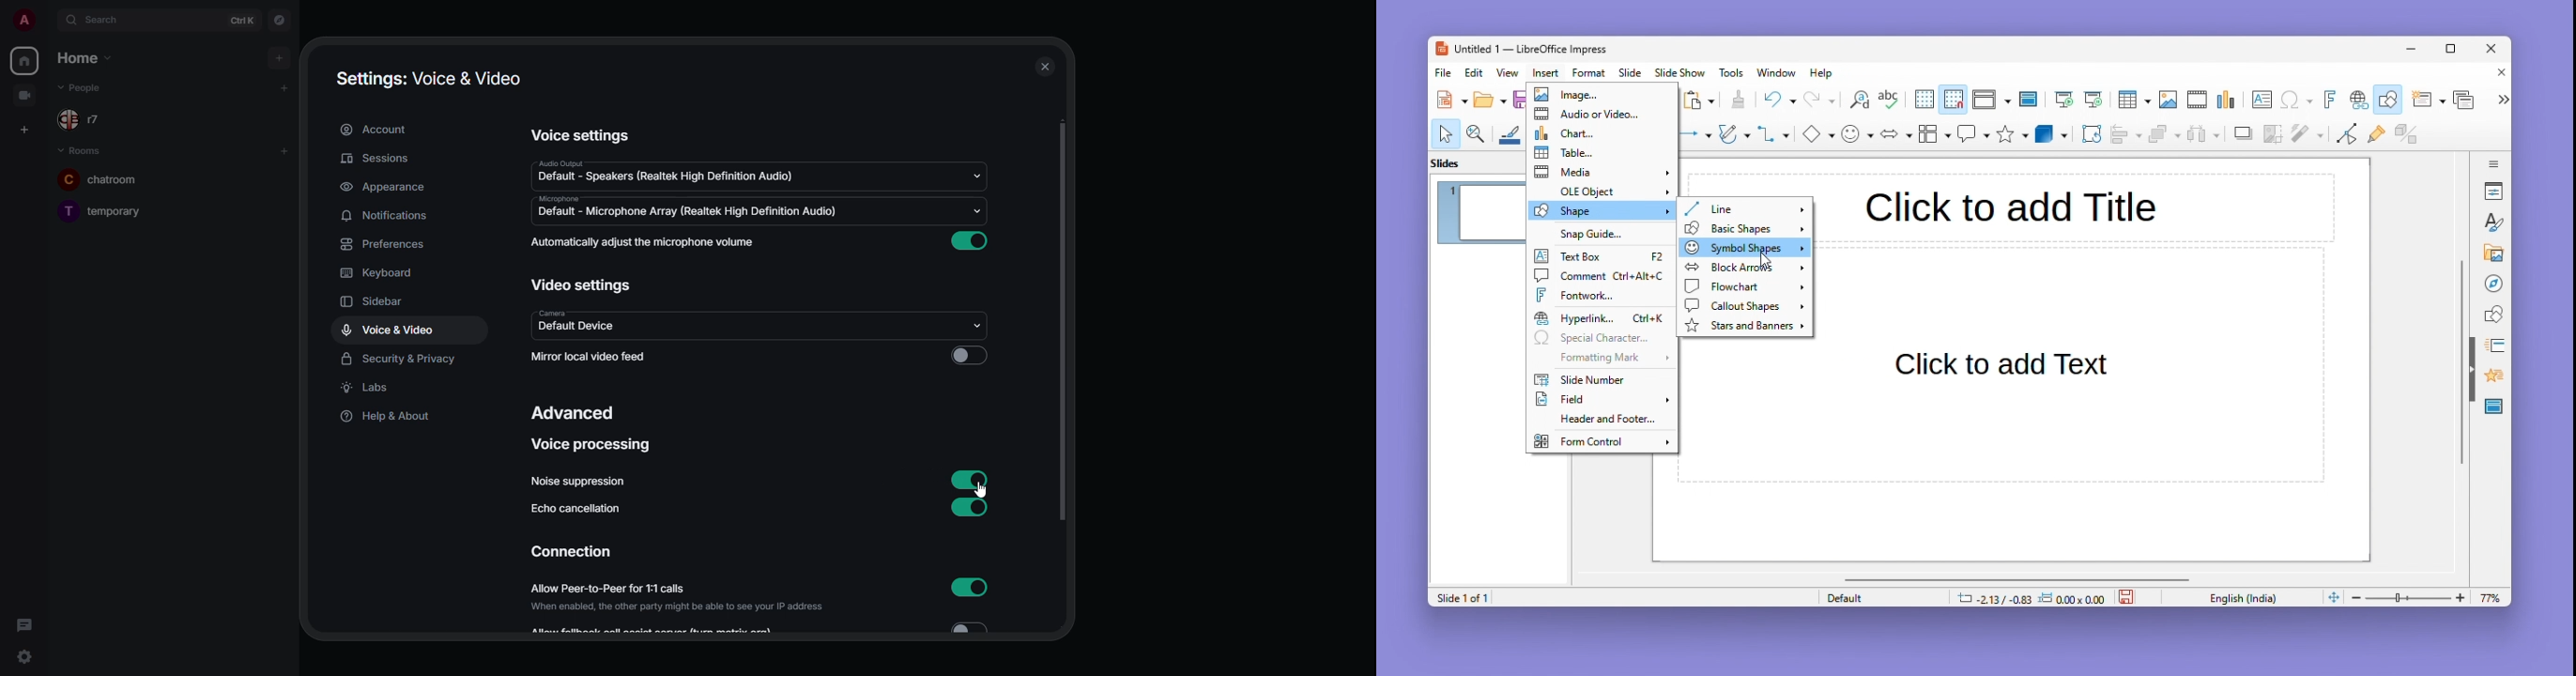 This screenshot has height=700, width=2576. I want to click on shapes, so click(2493, 313).